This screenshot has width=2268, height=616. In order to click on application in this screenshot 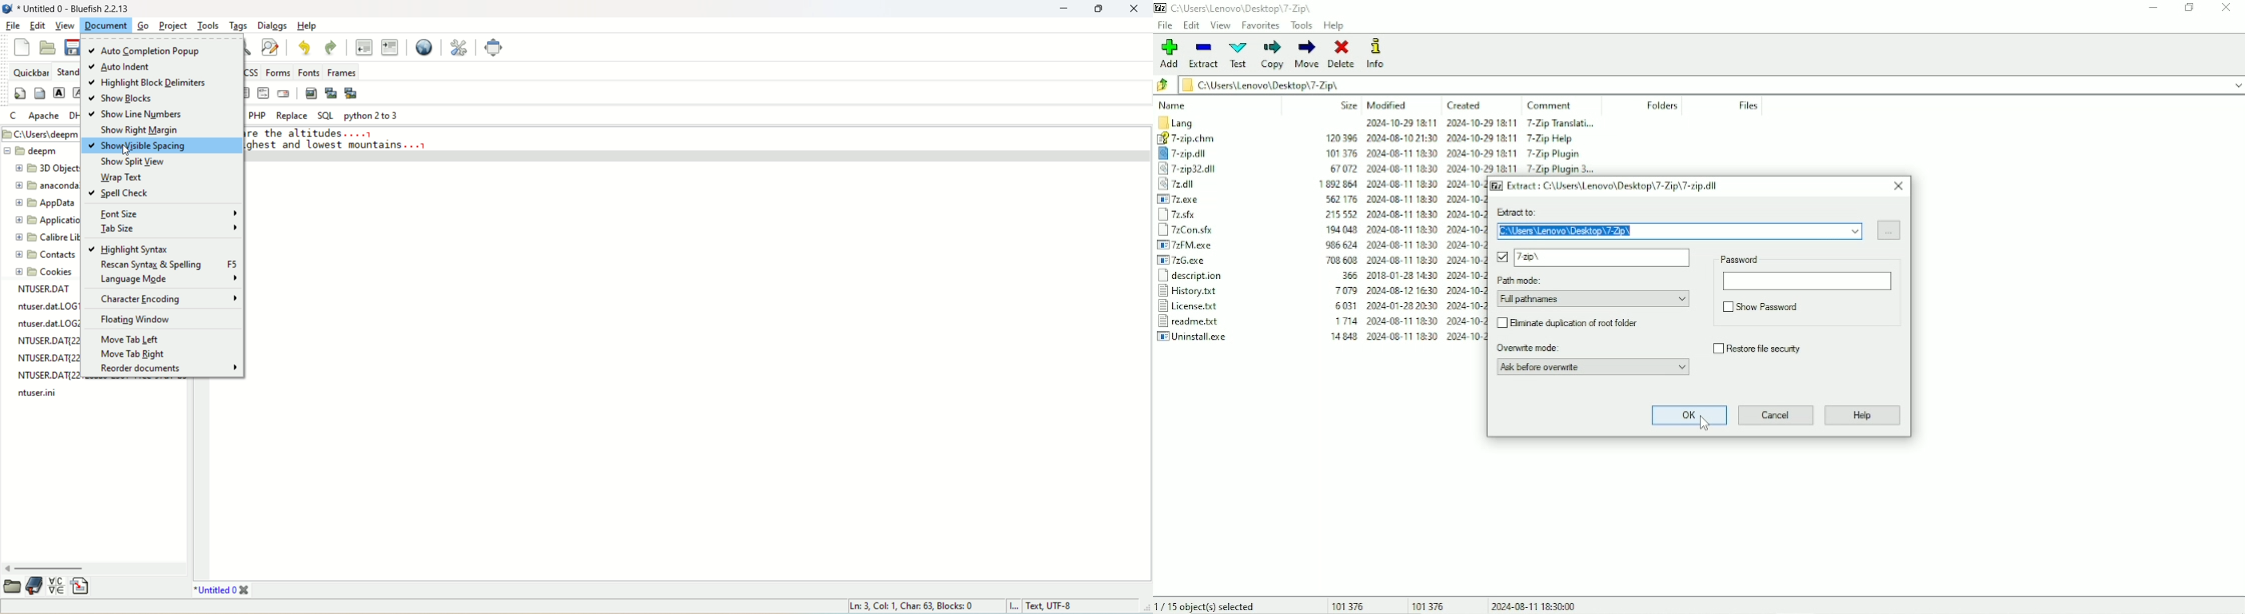, I will do `click(46, 222)`.